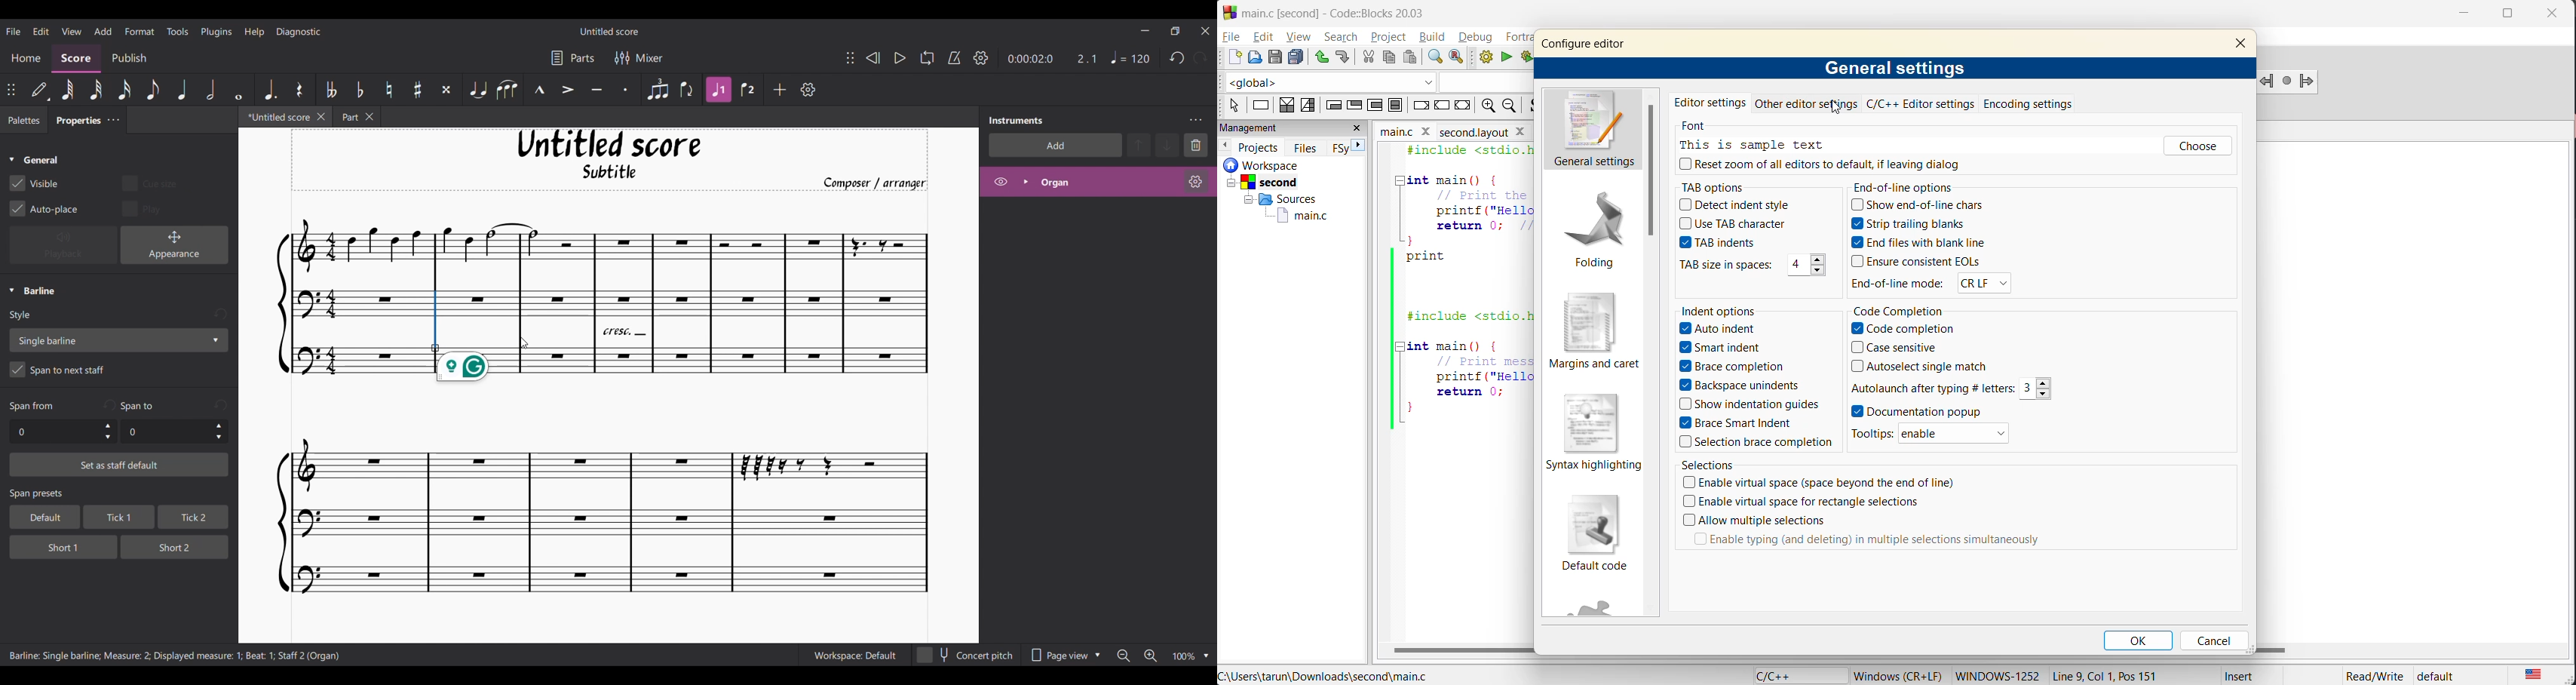 This screenshot has height=700, width=2576. What do you see at coordinates (108, 431) in the screenshot?
I see `Increase/Decrease Span from` at bounding box center [108, 431].